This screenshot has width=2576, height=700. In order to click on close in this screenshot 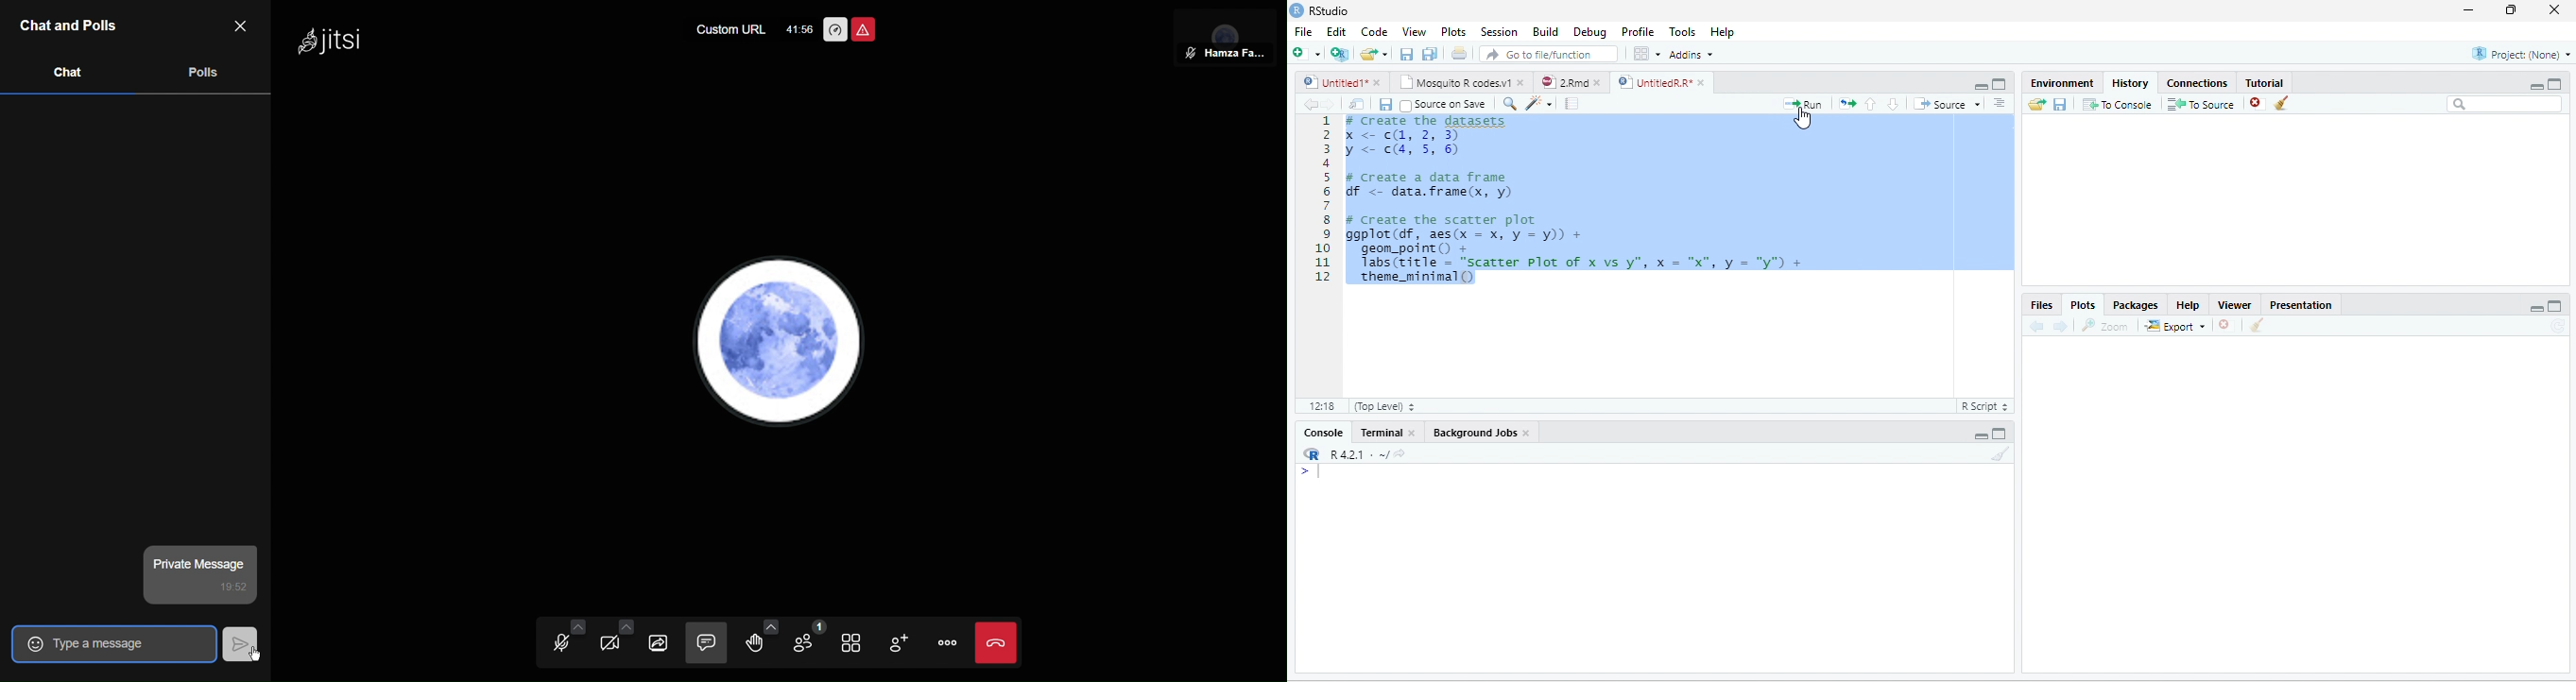, I will do `click(1597, 82)`.